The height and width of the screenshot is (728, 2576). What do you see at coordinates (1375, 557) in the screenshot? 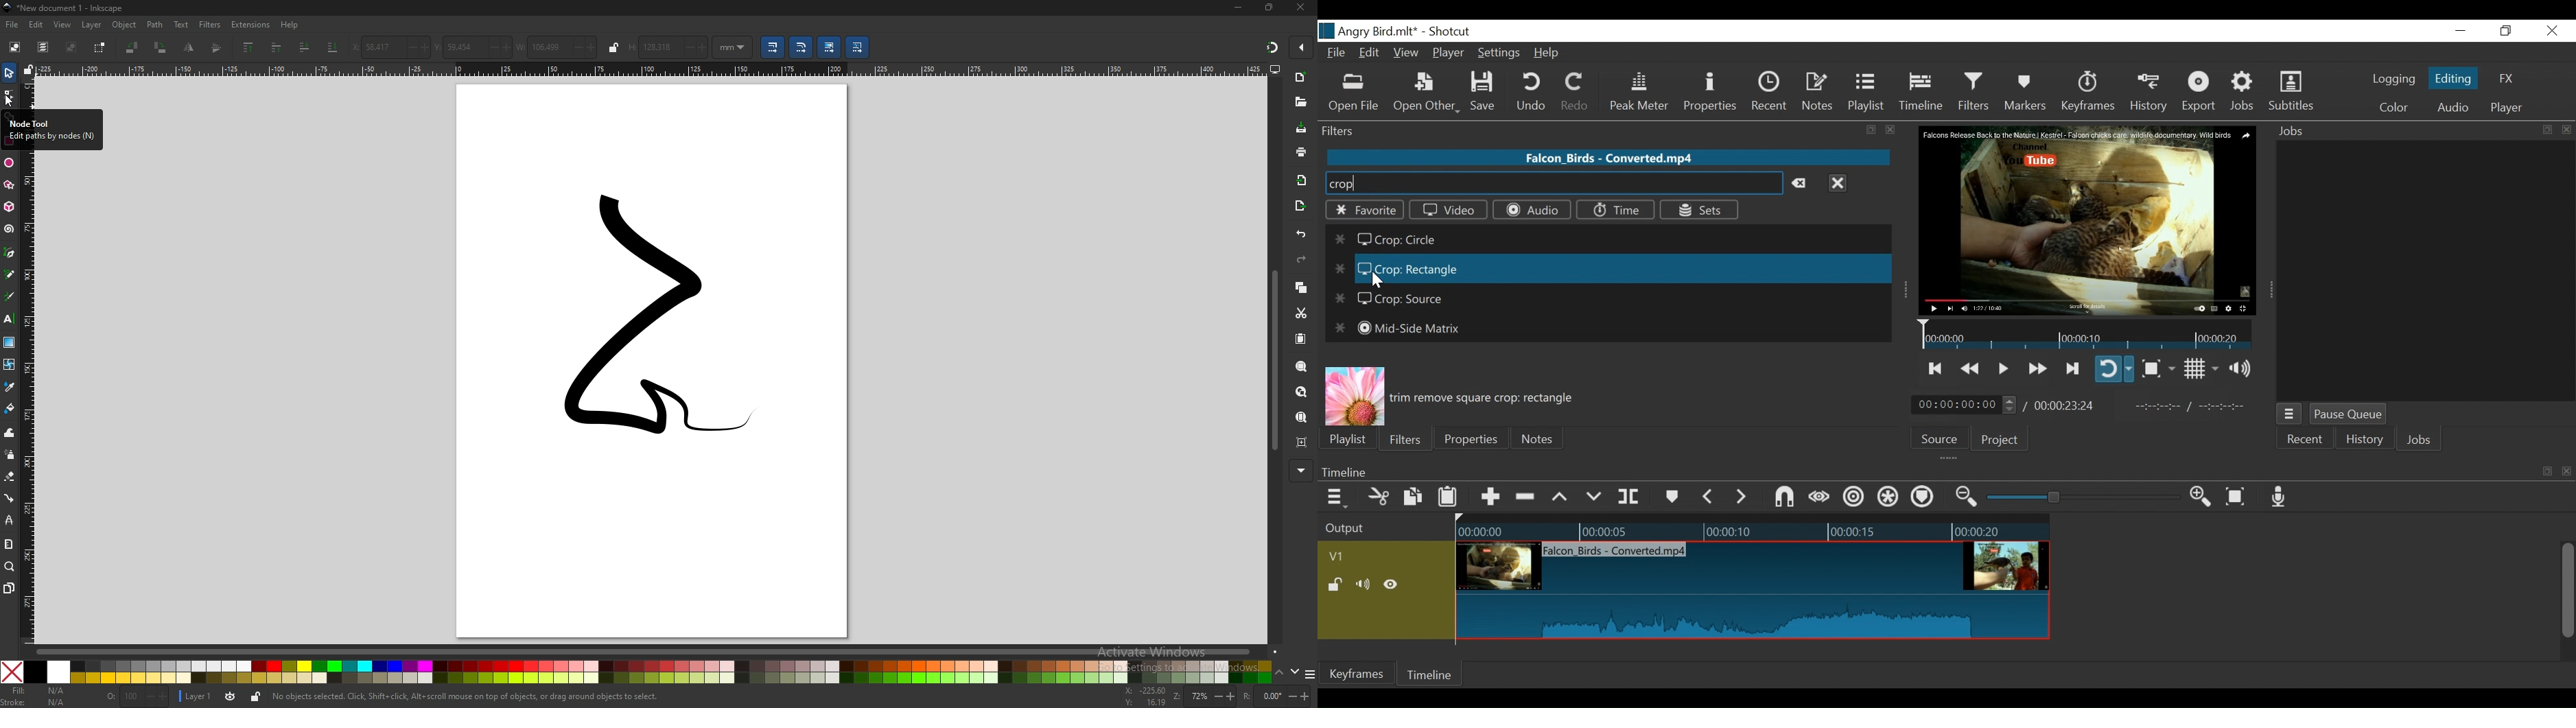
I see `Video Track Name` at bounding box center [1375, 557].